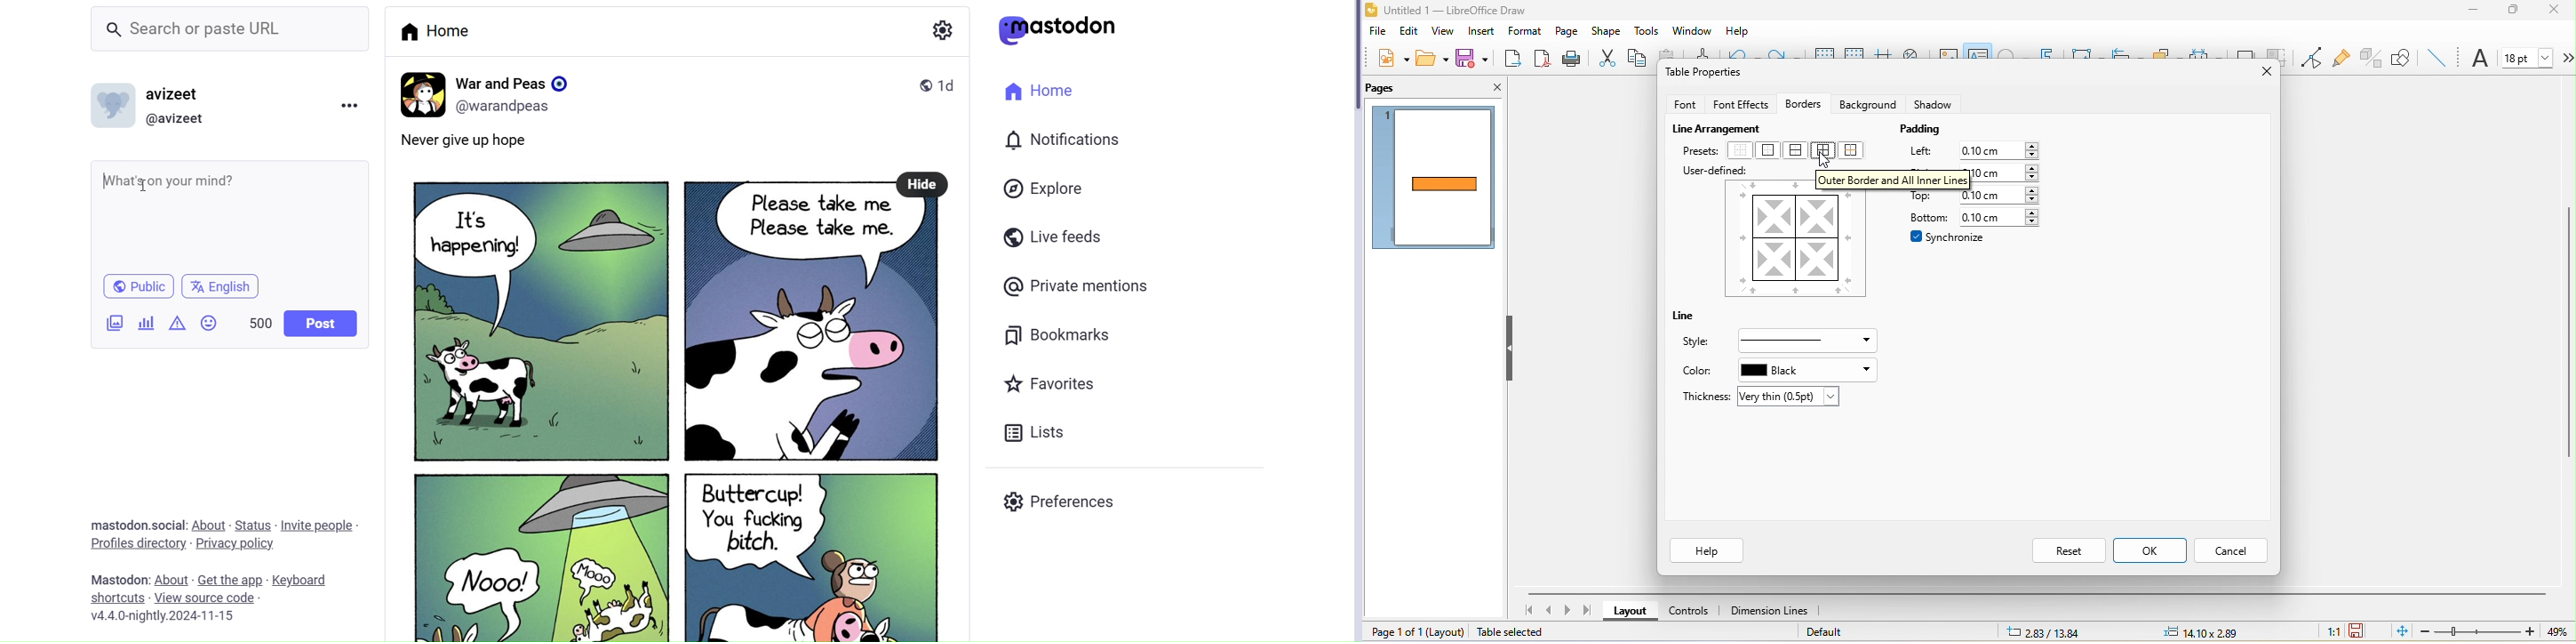 The height and width of the screenshot is (644, 2576). Describe the element at coordinates (208, 322) in the screenshot. I see `Emojis` at that location.